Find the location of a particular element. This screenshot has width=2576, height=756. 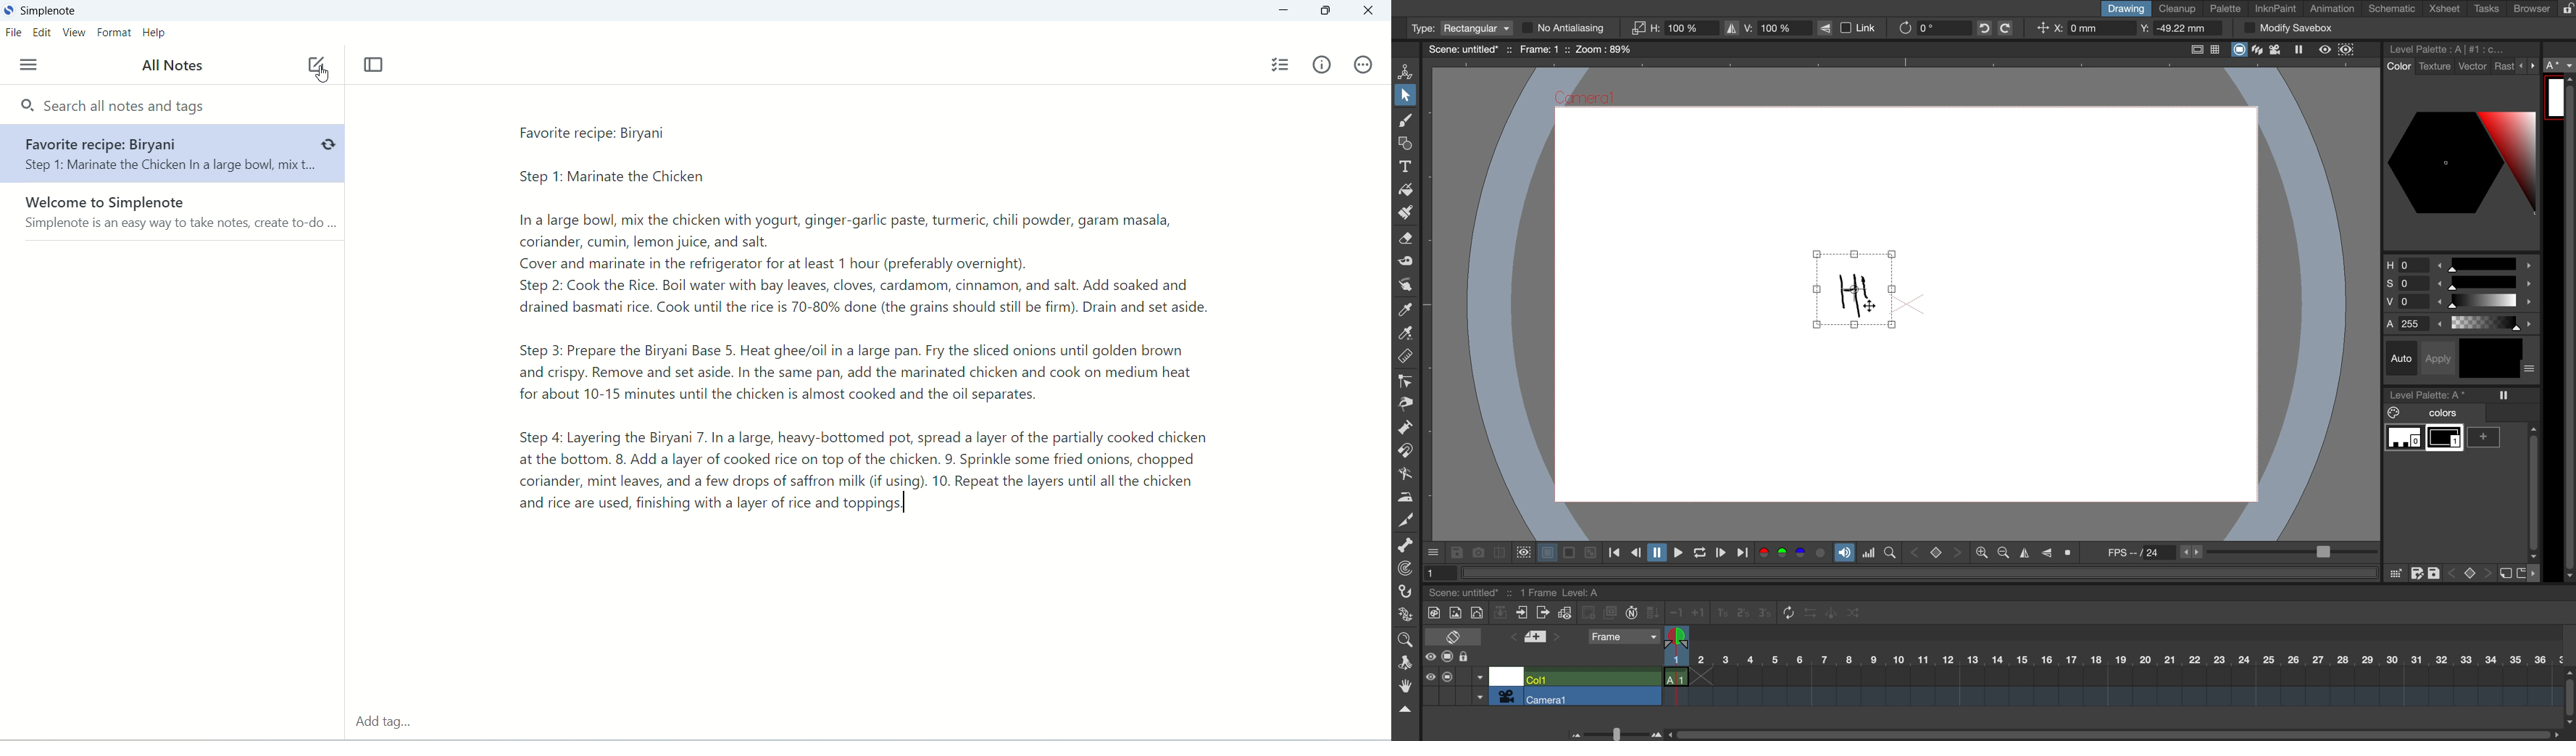

tasks is located at coordinates (2484, 9).